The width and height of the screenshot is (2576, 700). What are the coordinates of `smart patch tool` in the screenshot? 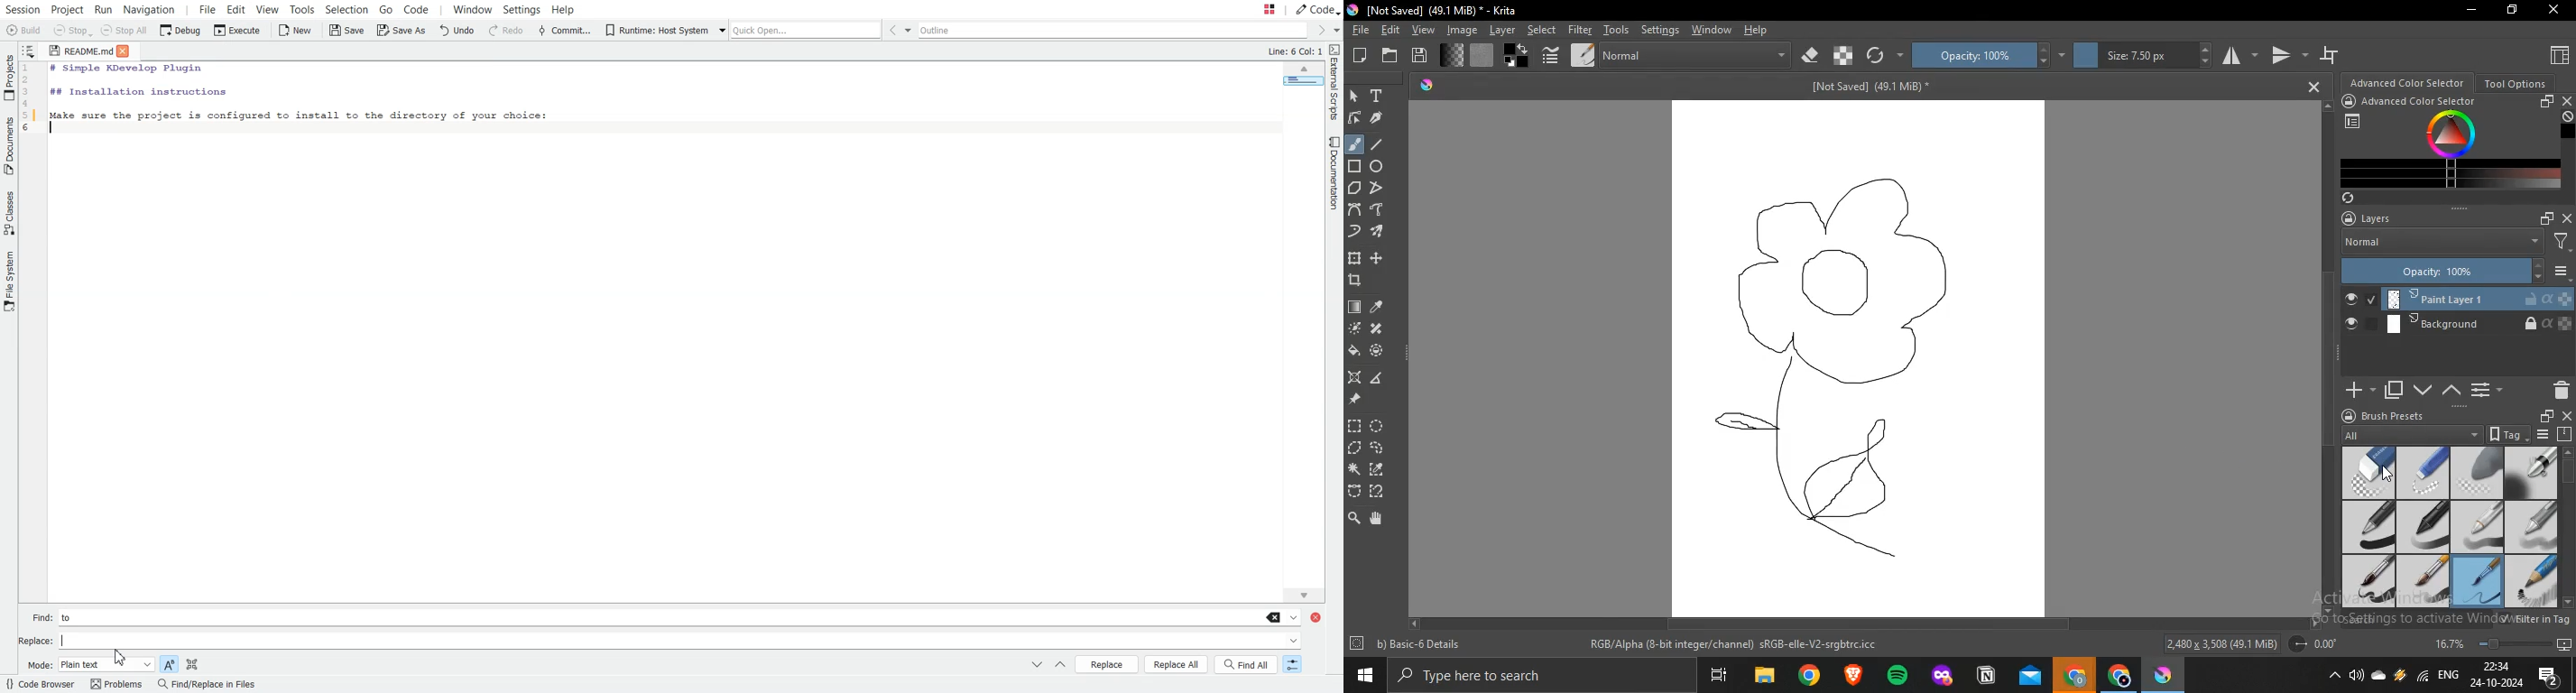 It's located at (1375, 328).